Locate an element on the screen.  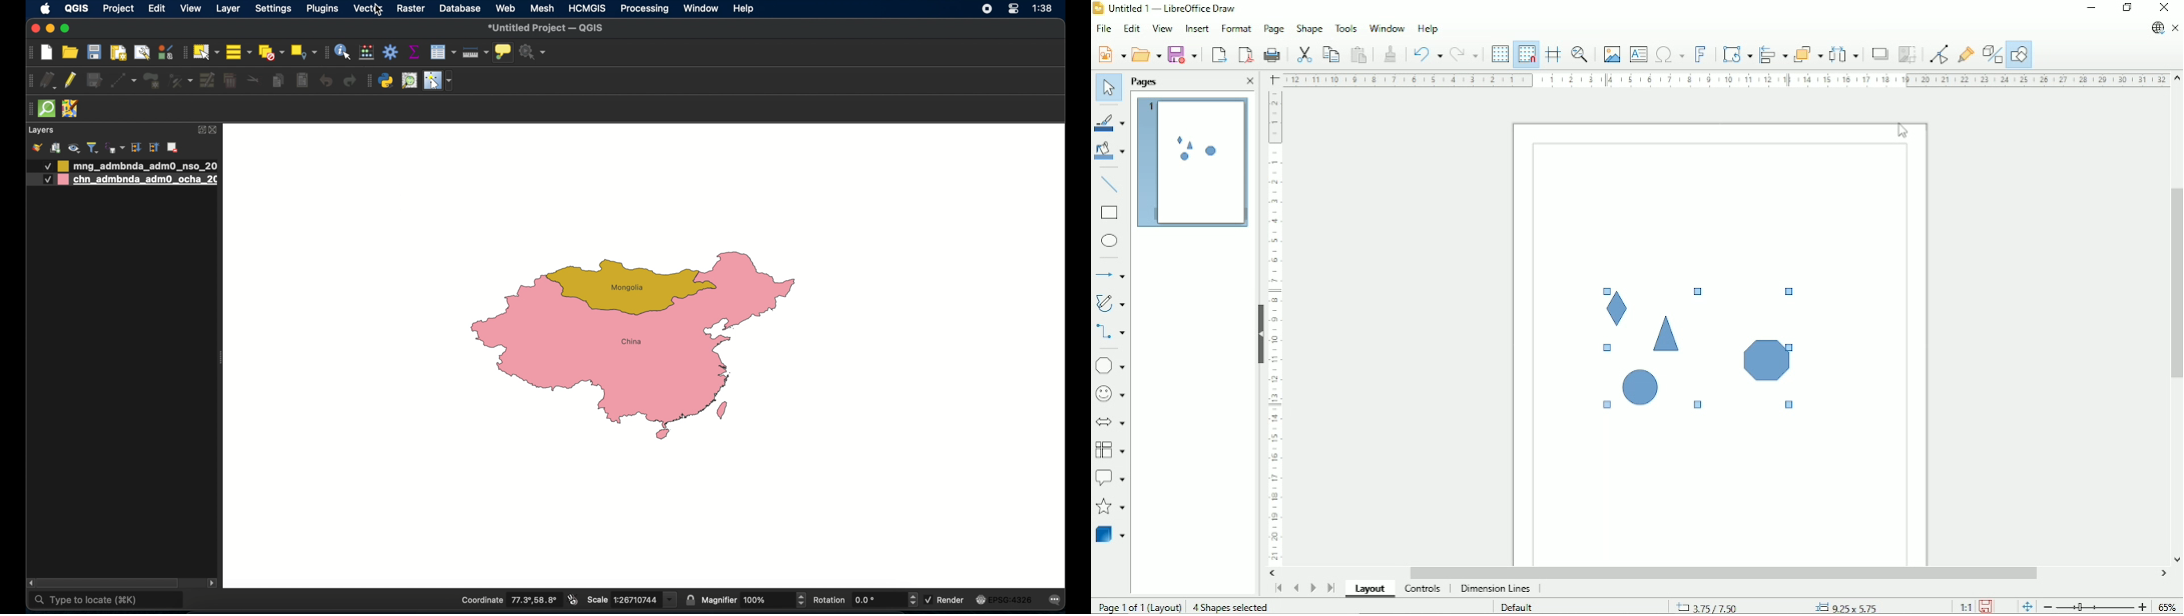
Window is located at coordinates (1387, 27).